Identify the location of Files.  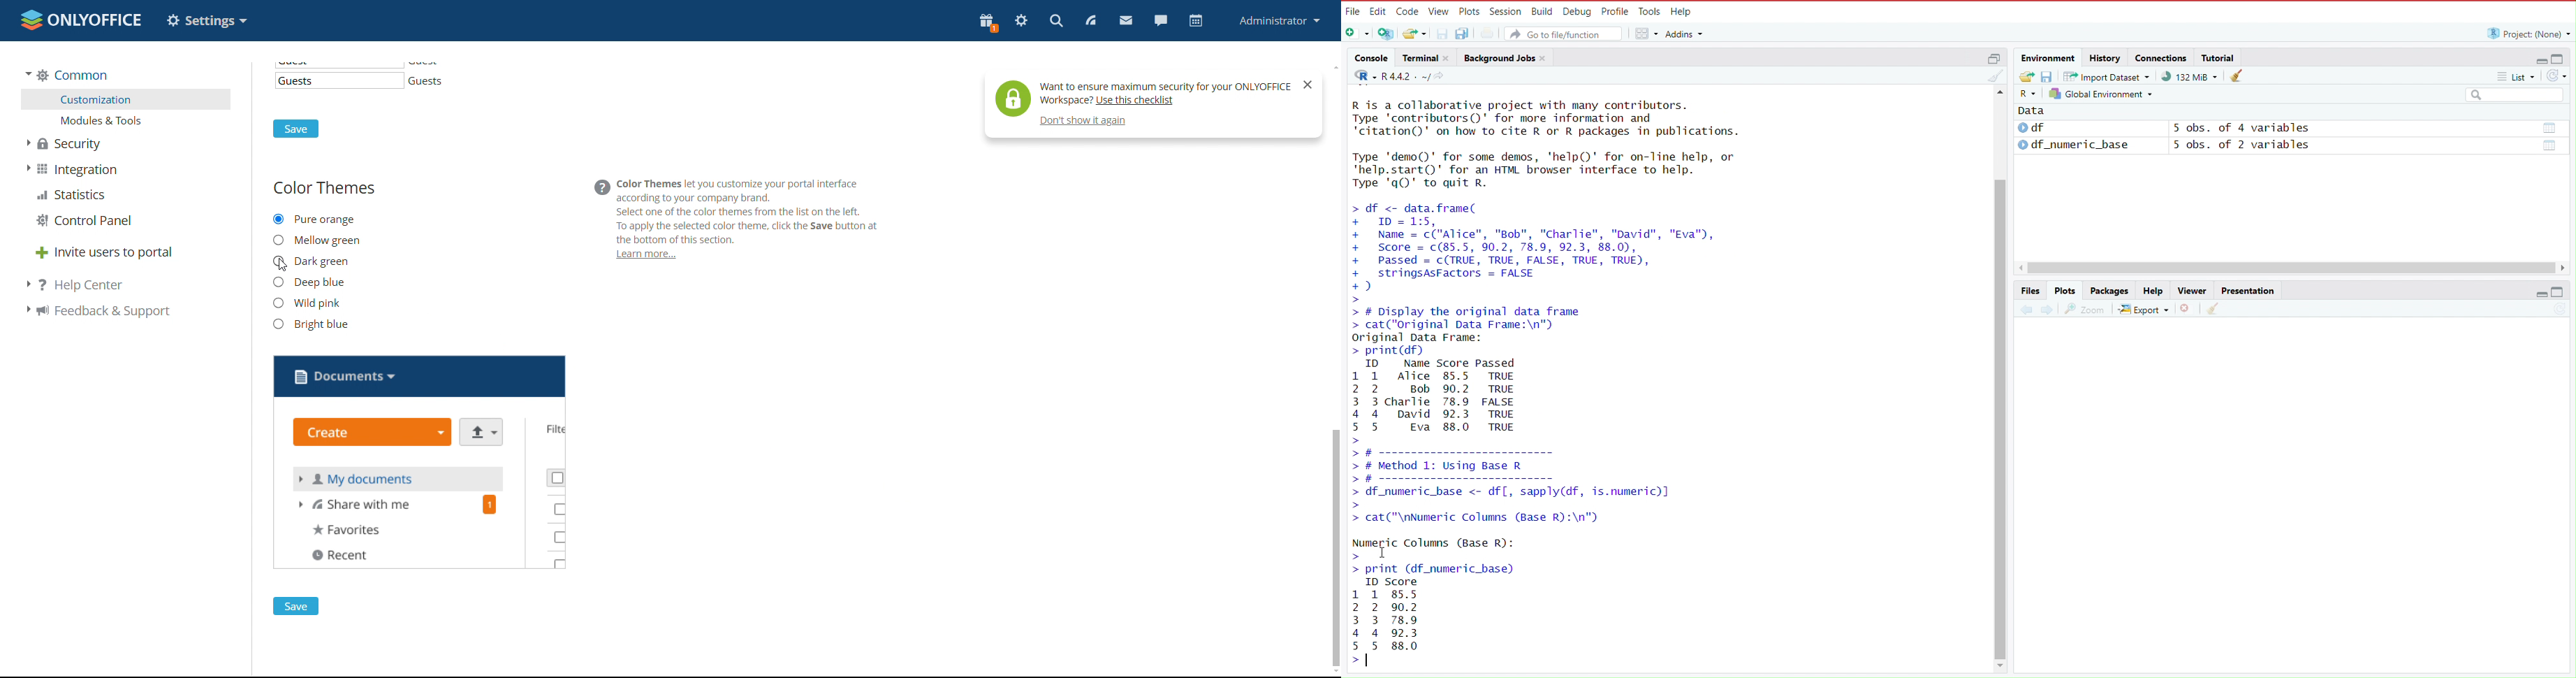
(2029, 290).